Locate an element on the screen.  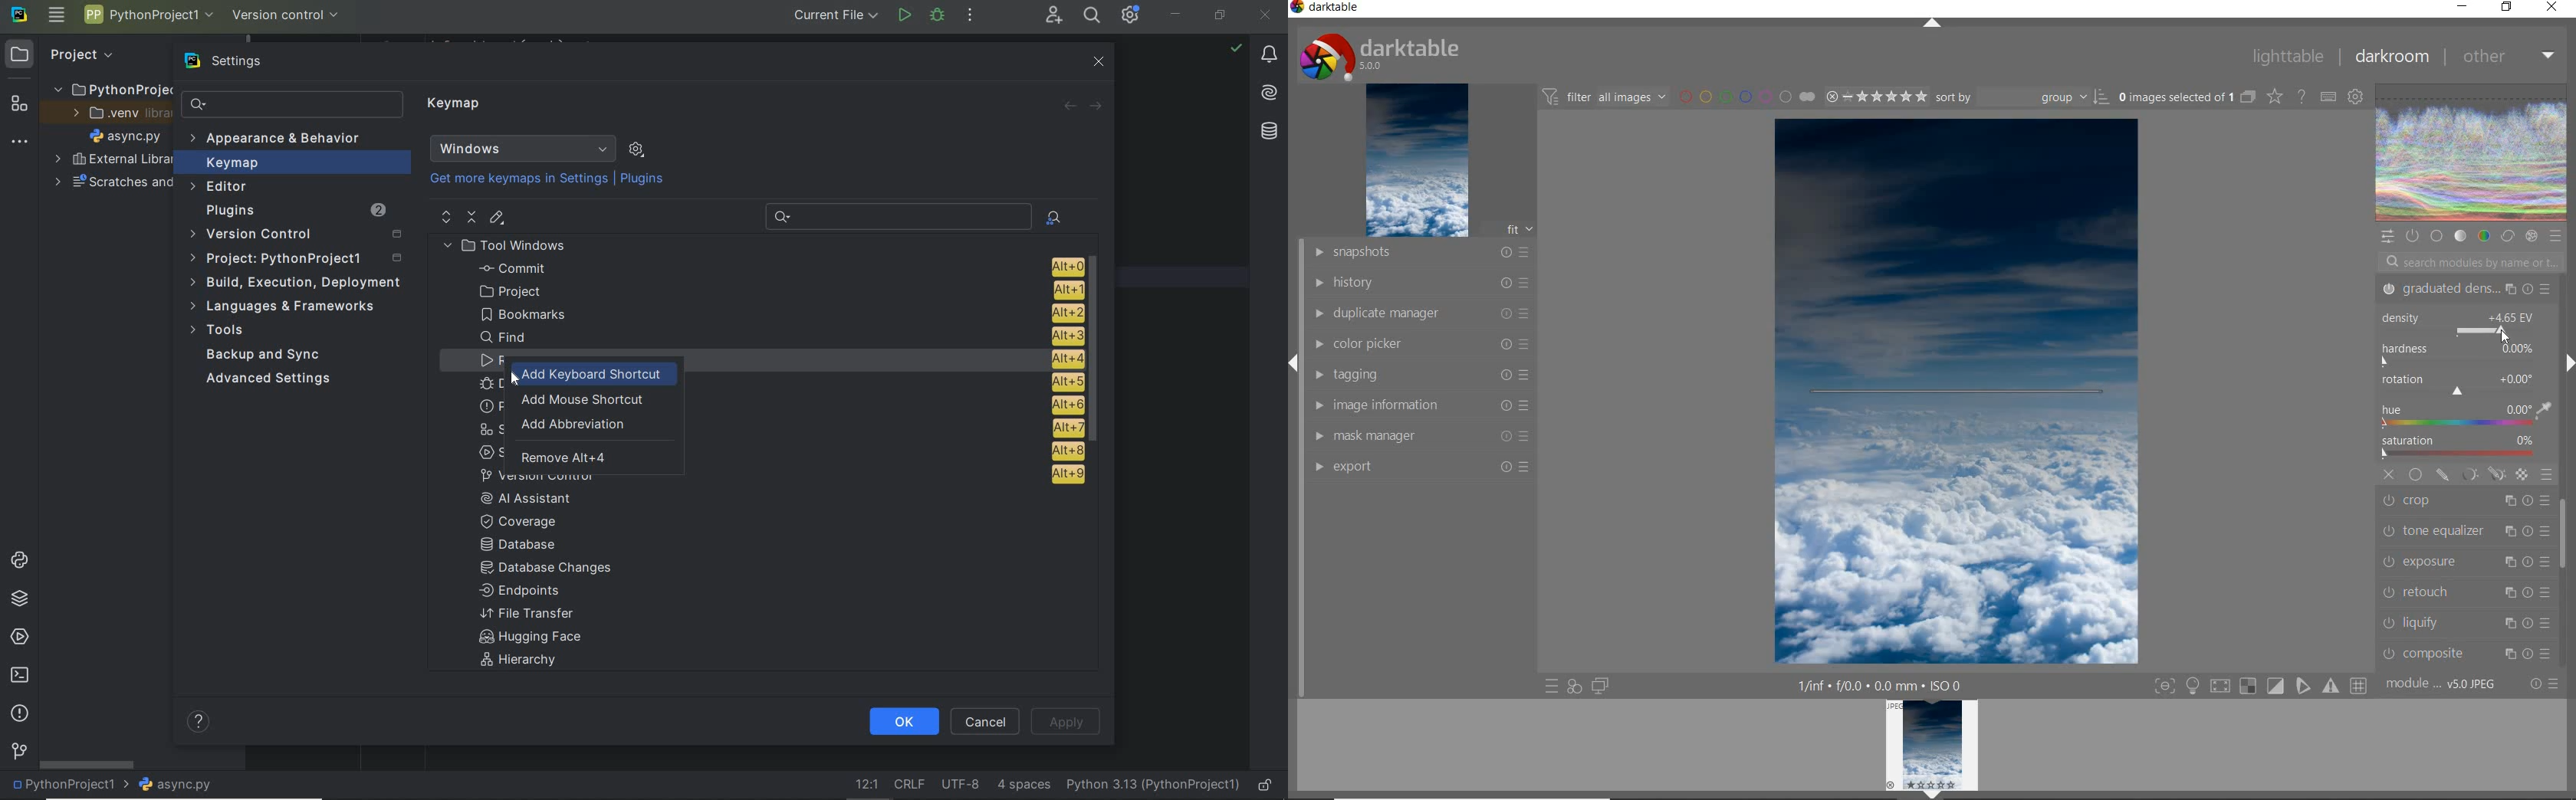
SELECTED IMAGE RANGE RATING is located at coordinates (1874, 94).